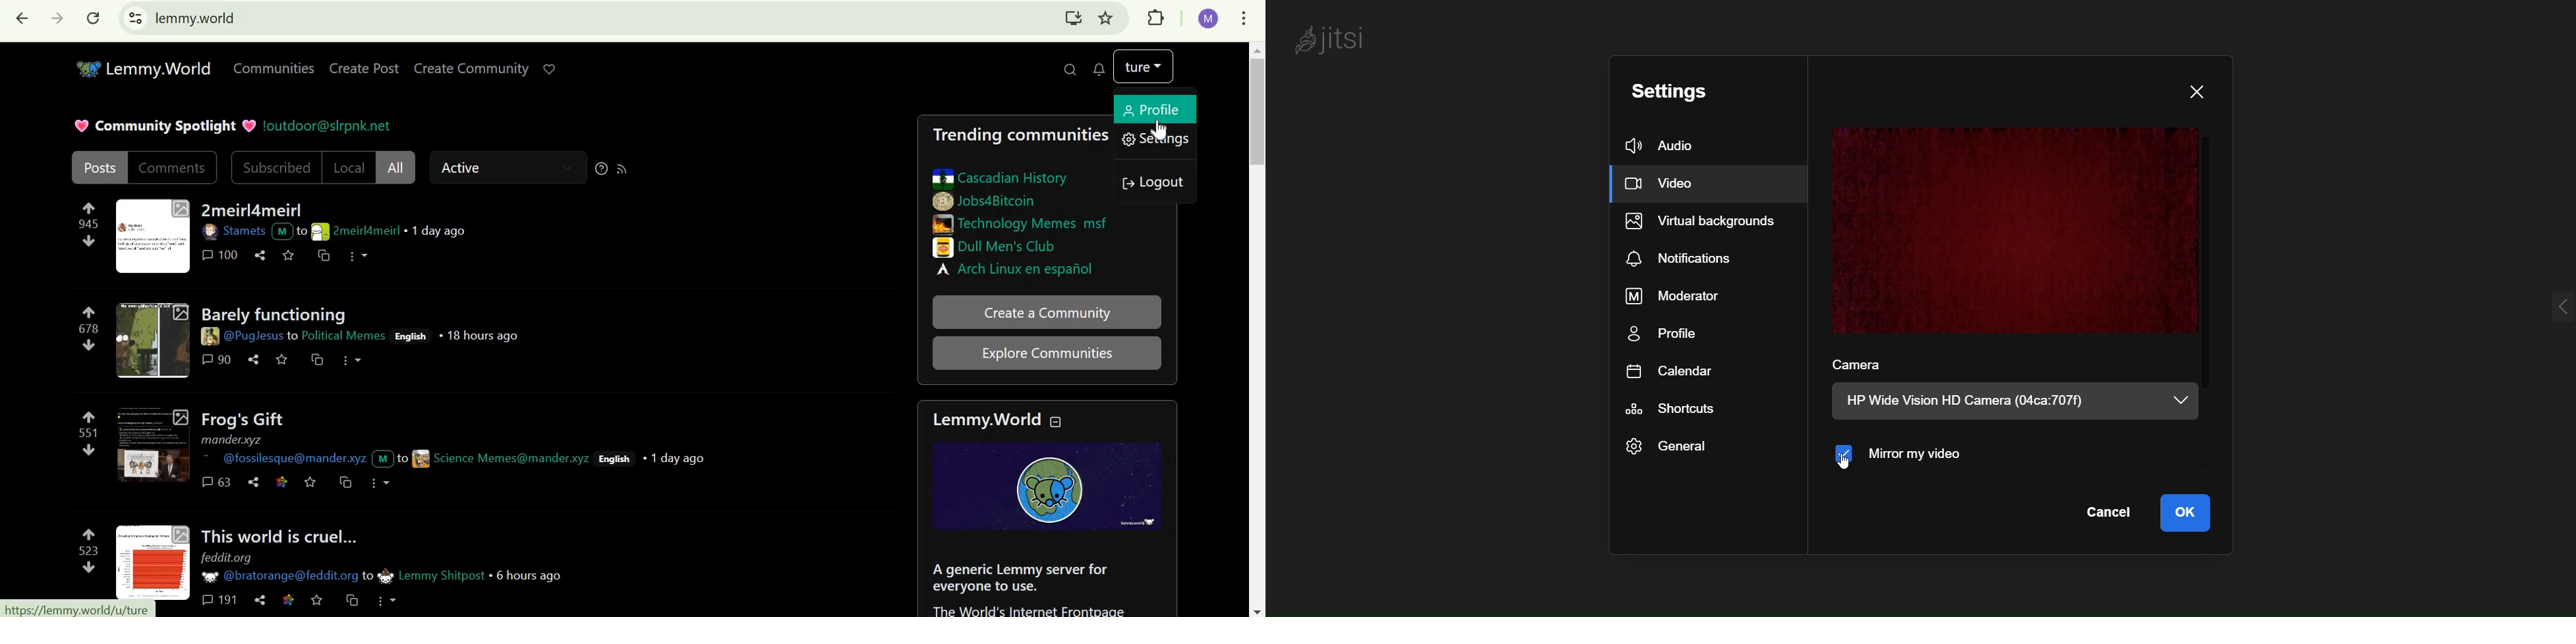 This screenshot has height=644, width=2576. Describe the element at coordinates (87, 328) in the screenshot. I see `678 points` at that location.